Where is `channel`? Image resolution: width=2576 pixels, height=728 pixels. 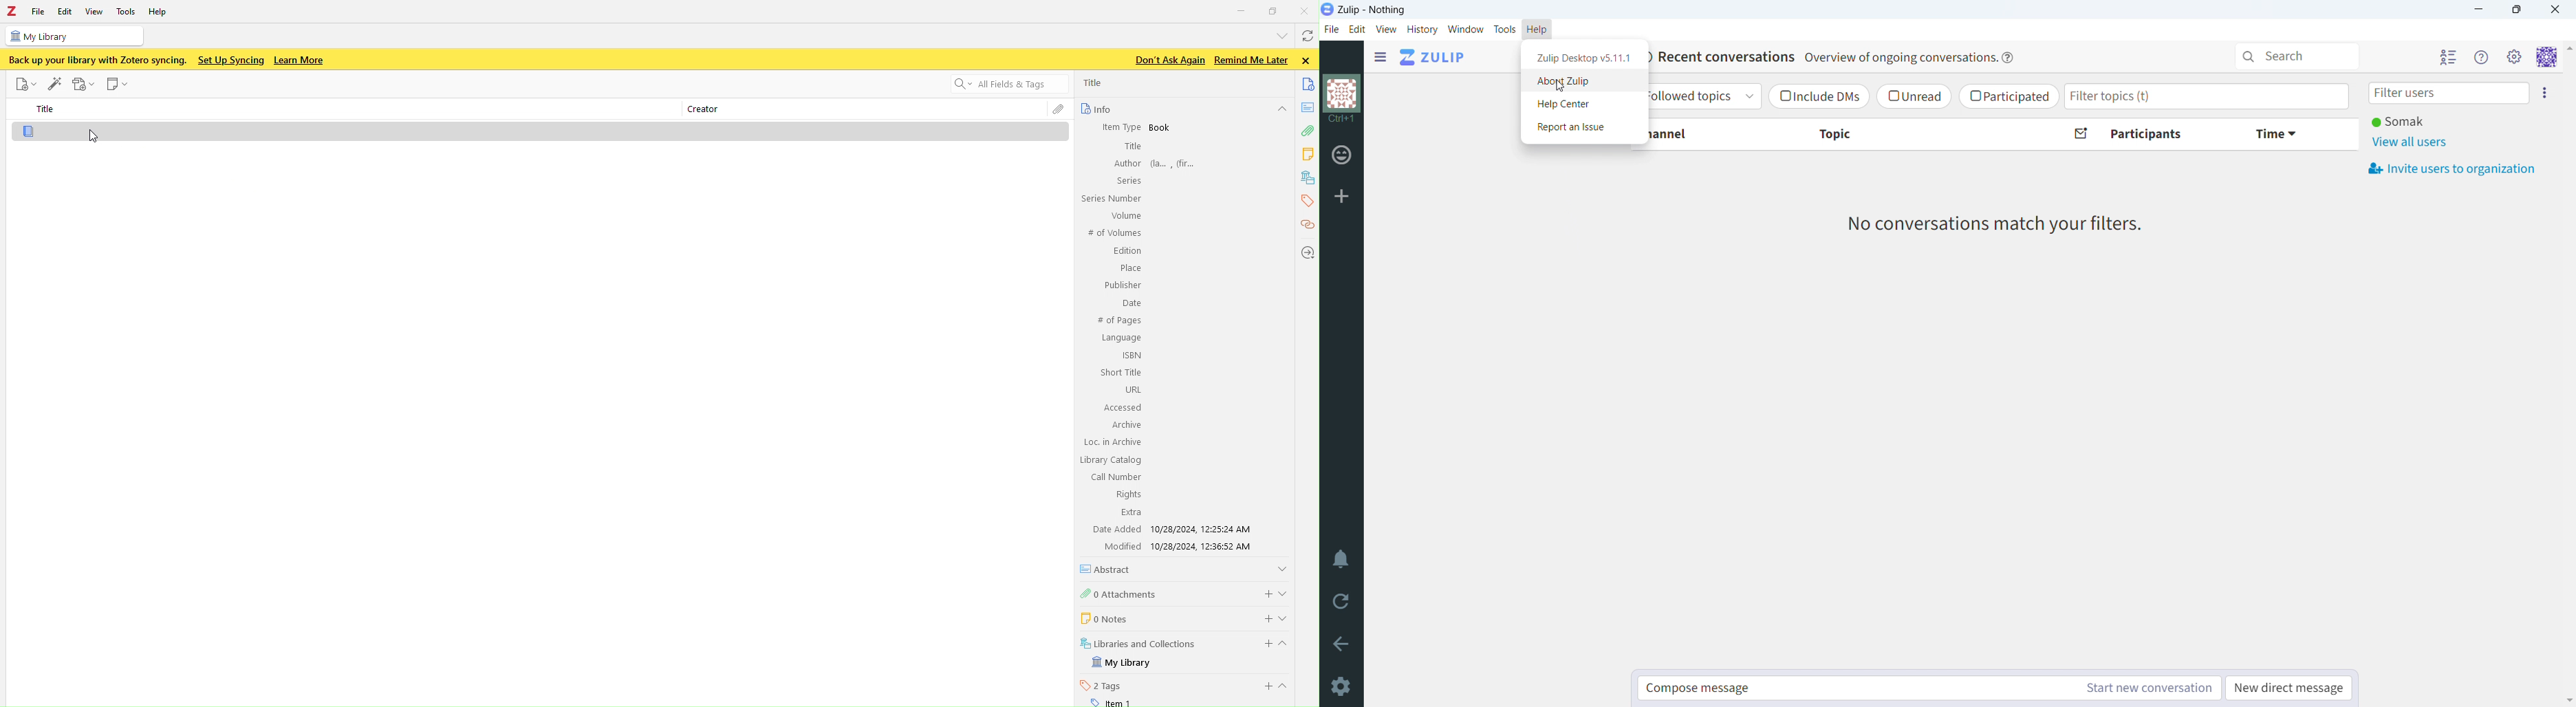 channel is located at coordinates (1703, 134).